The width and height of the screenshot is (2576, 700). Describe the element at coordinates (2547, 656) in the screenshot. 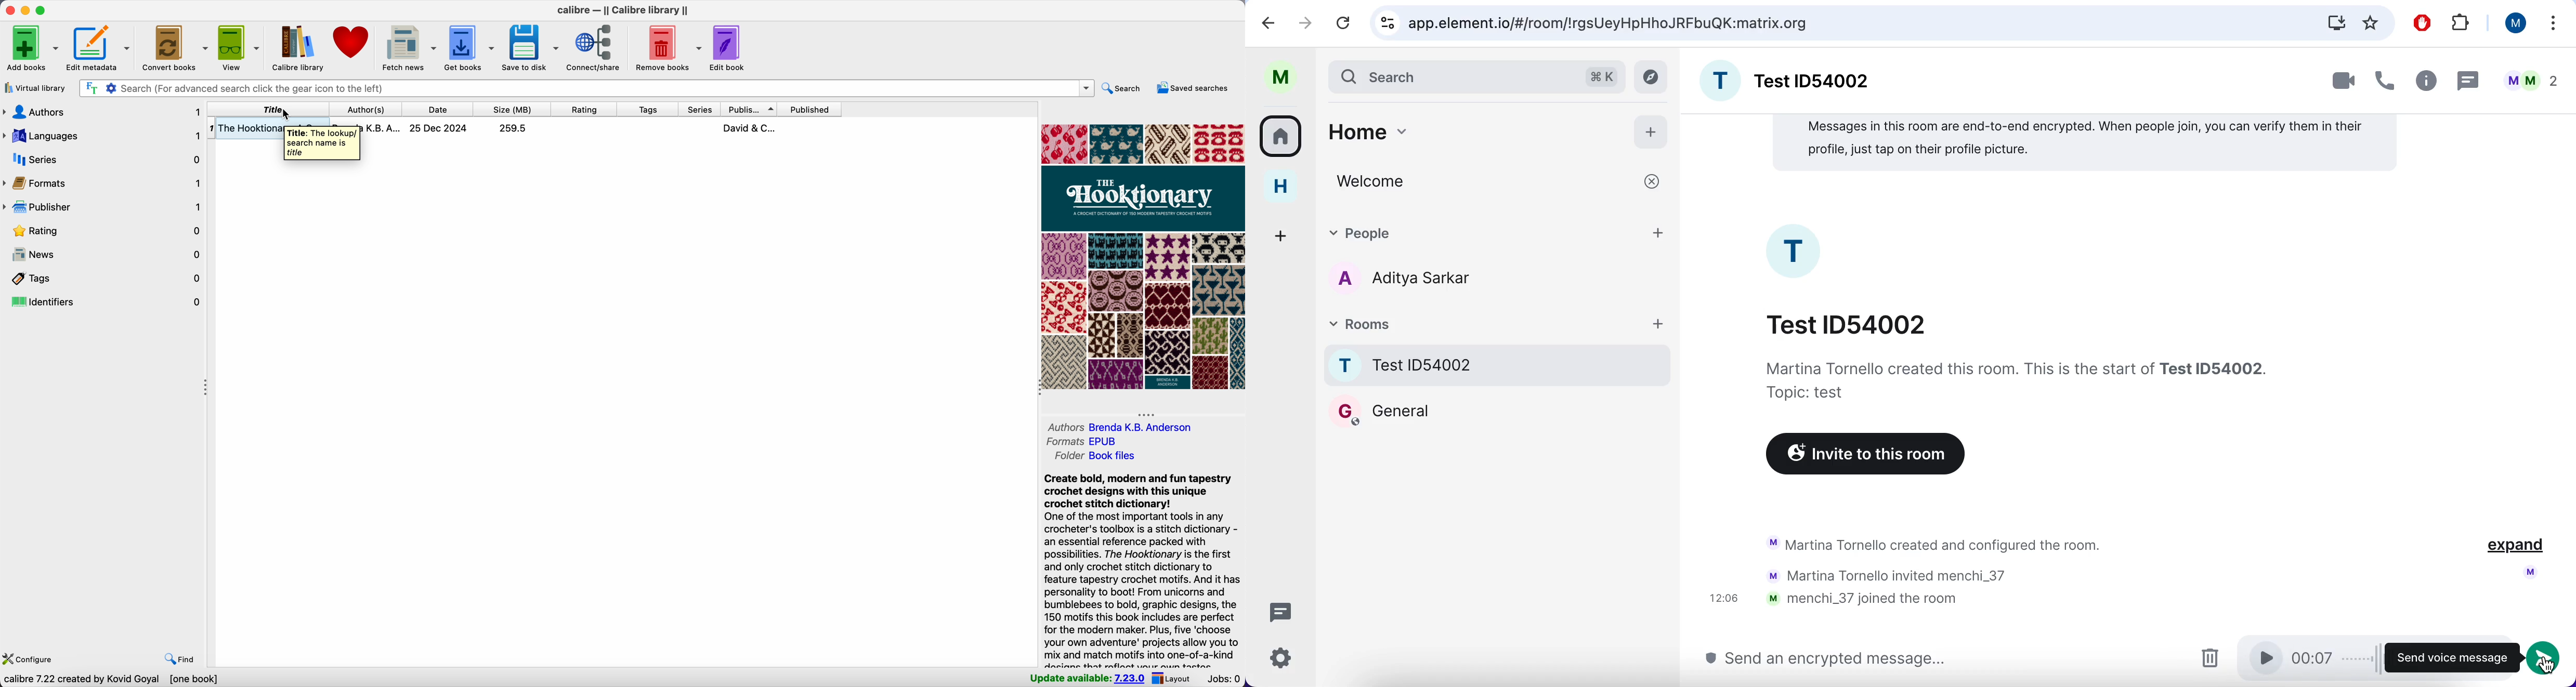

I see `` at that location.